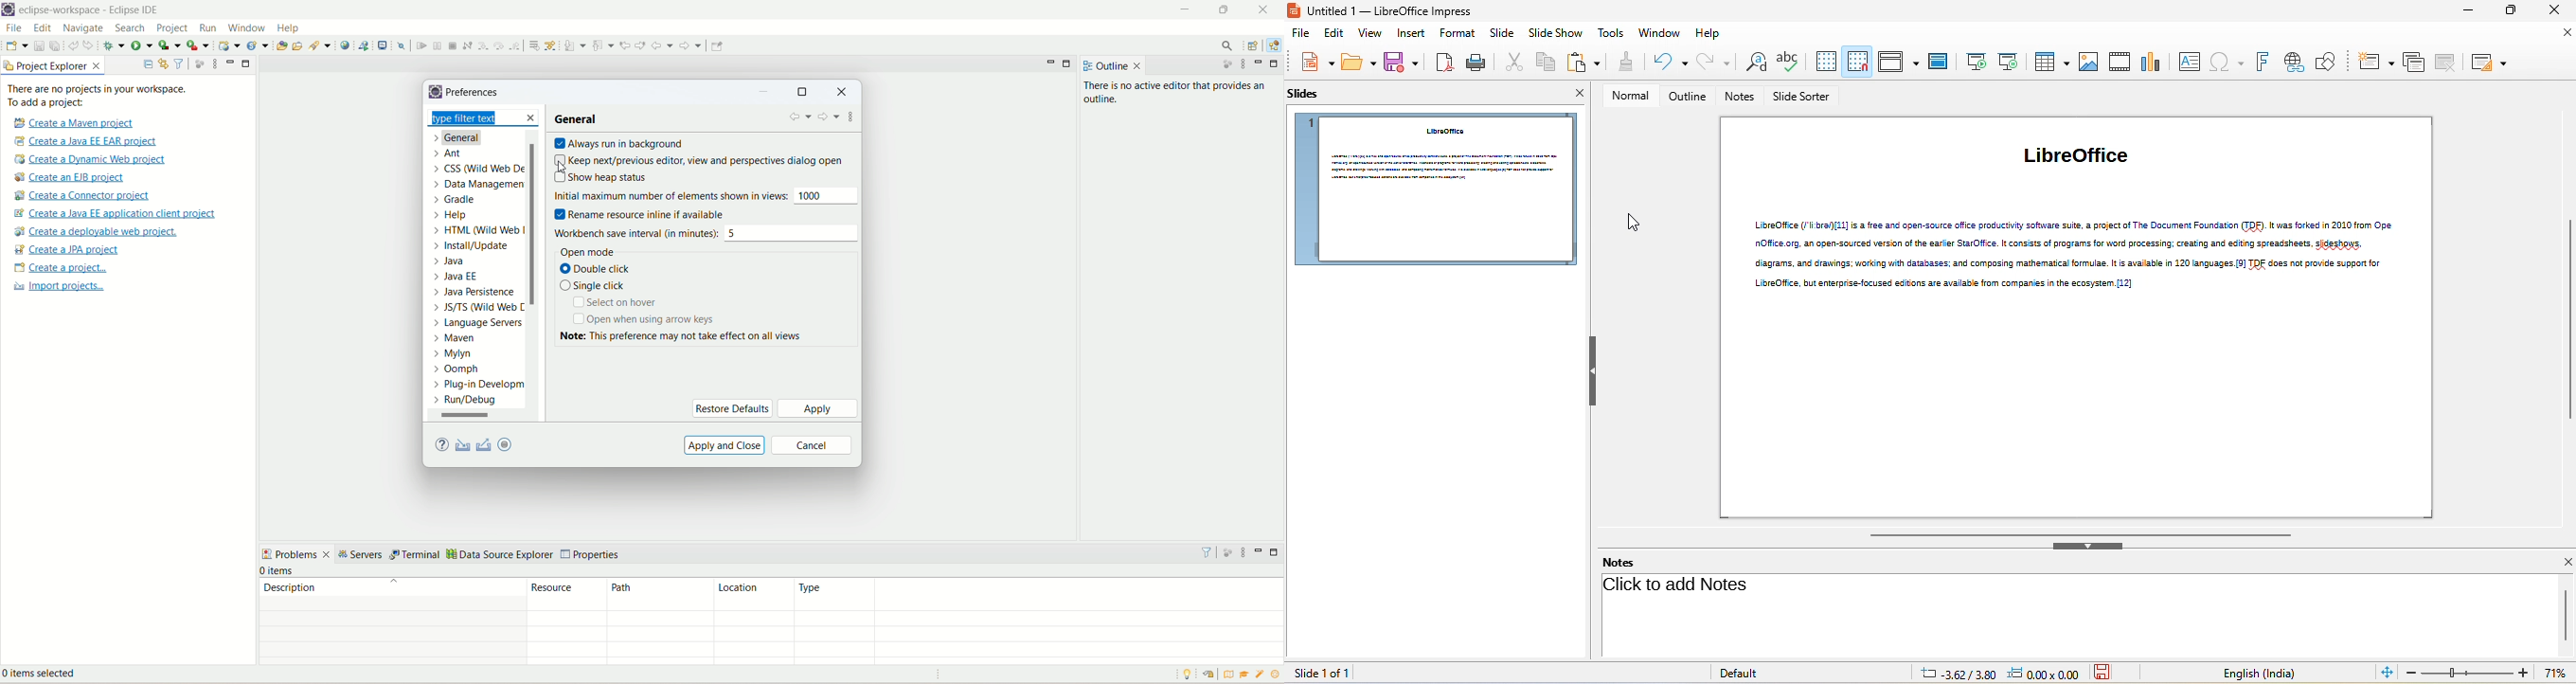 The width and height of the screenshot is (2576, 700). Describe the element at coordinates (1190, 674) in the screenshot. I see `tip of the day` at that location.